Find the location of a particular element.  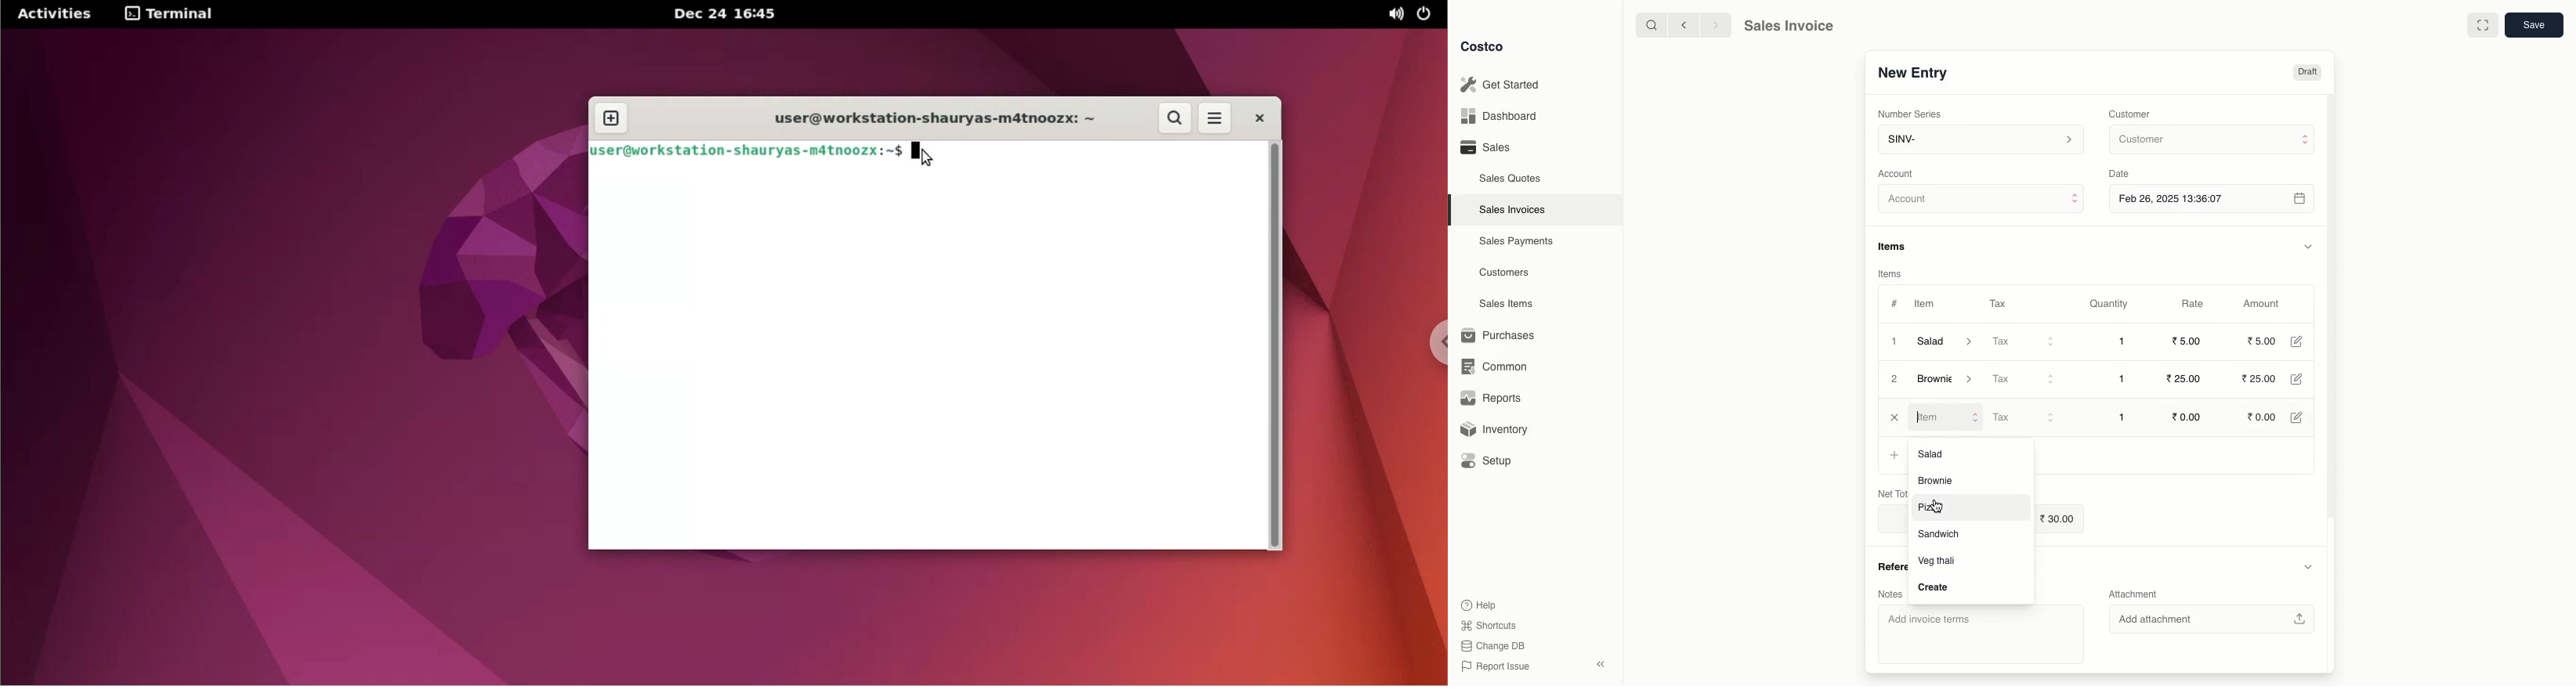

Pizza is located at coordinates (1934, 508).